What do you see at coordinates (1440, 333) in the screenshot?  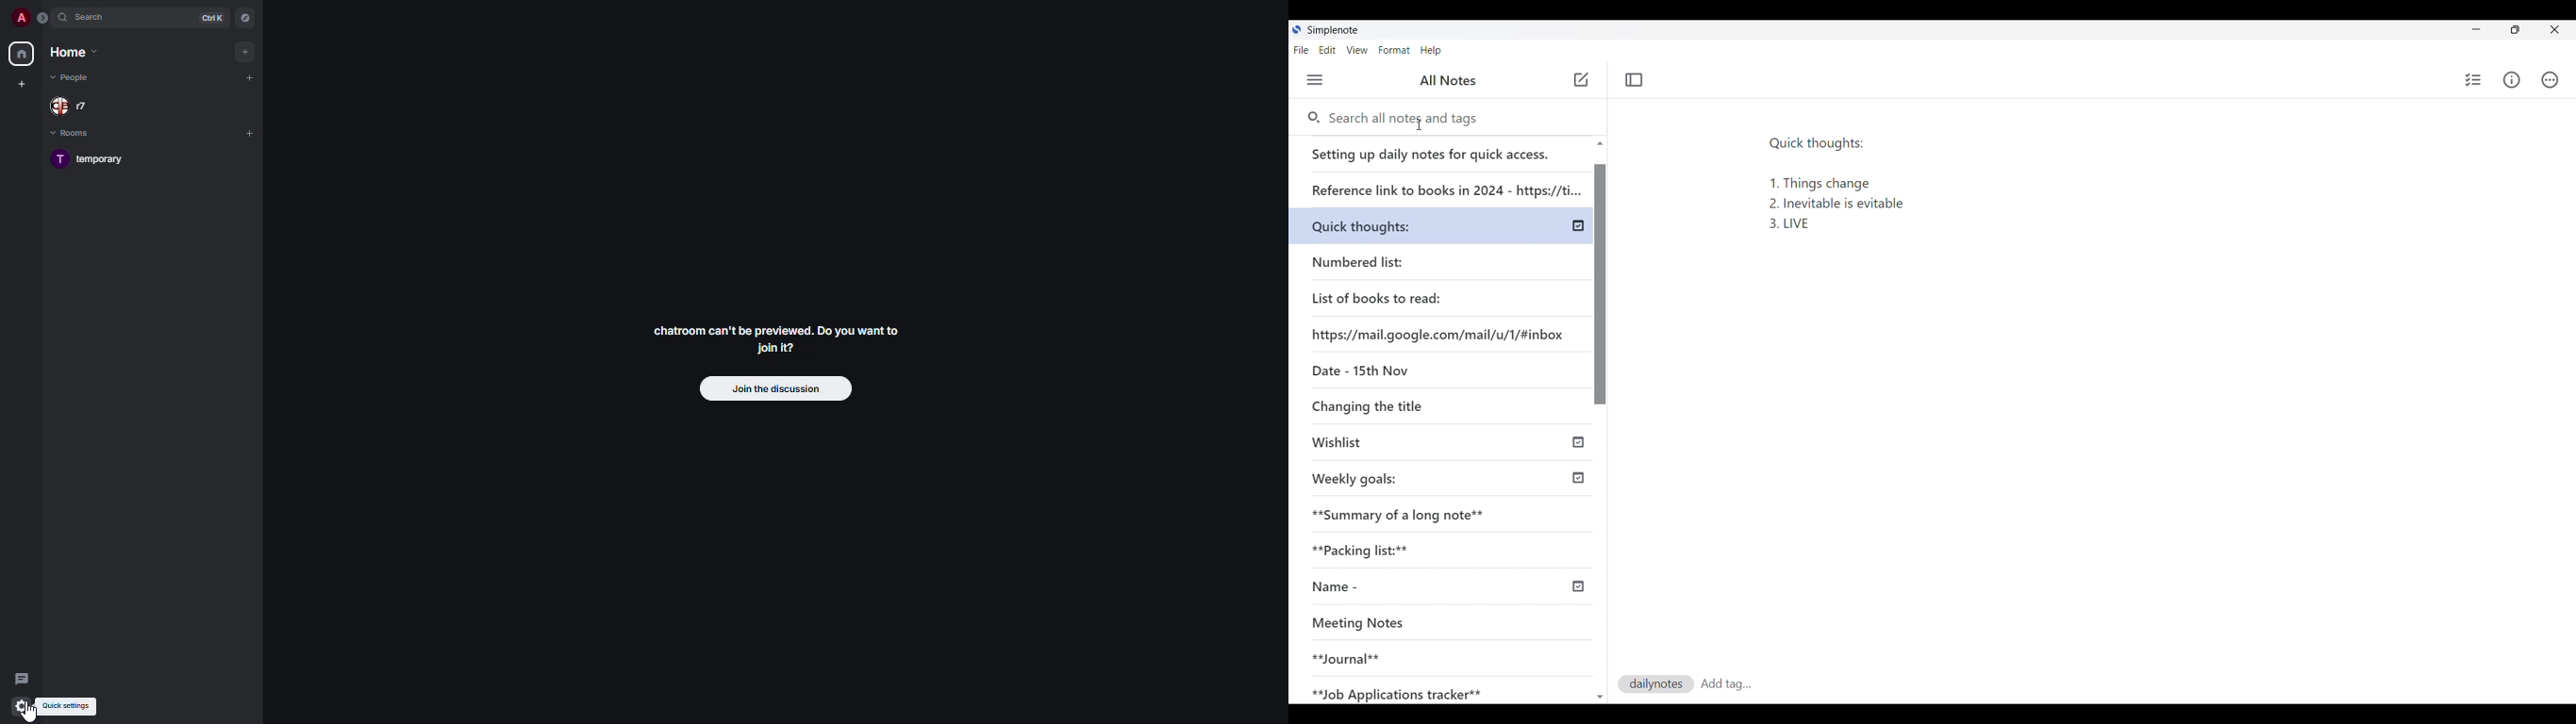 I see `https://mail.google.com/mail/u/1/#inbox` at bounding box center [1440, 333].